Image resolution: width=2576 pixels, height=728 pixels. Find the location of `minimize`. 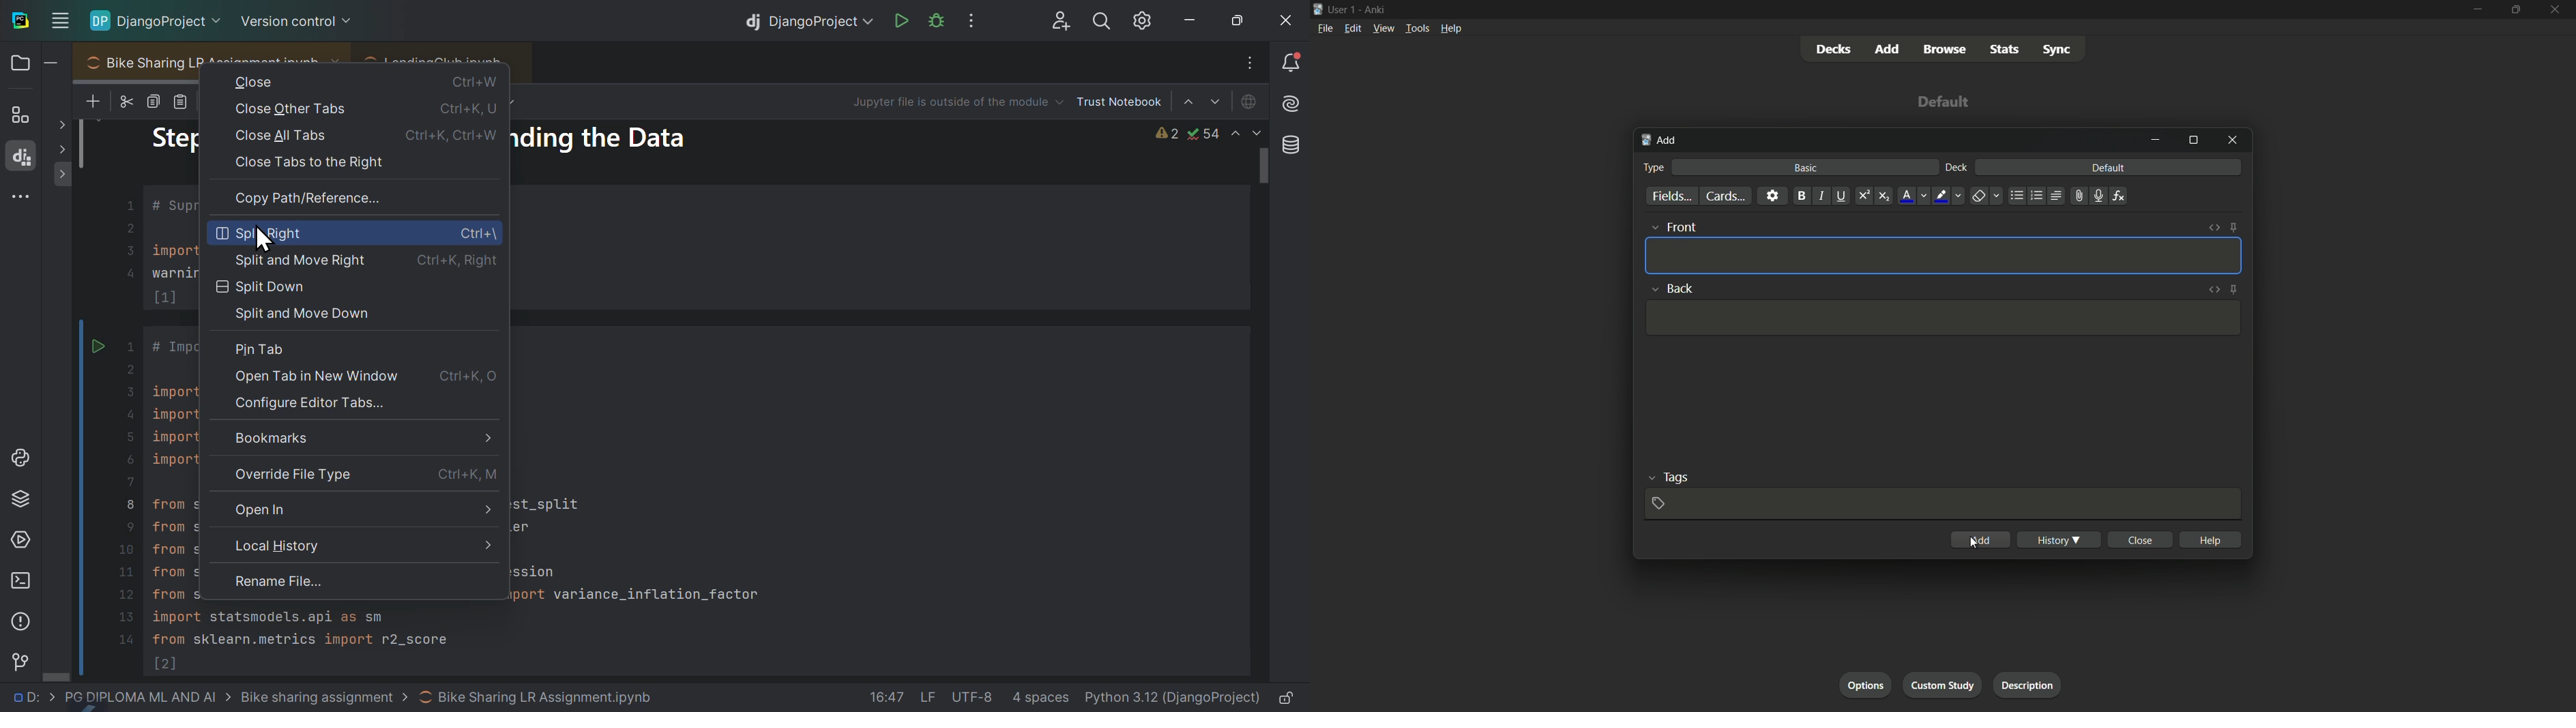

minimize is located at coordinates (2478, 9).